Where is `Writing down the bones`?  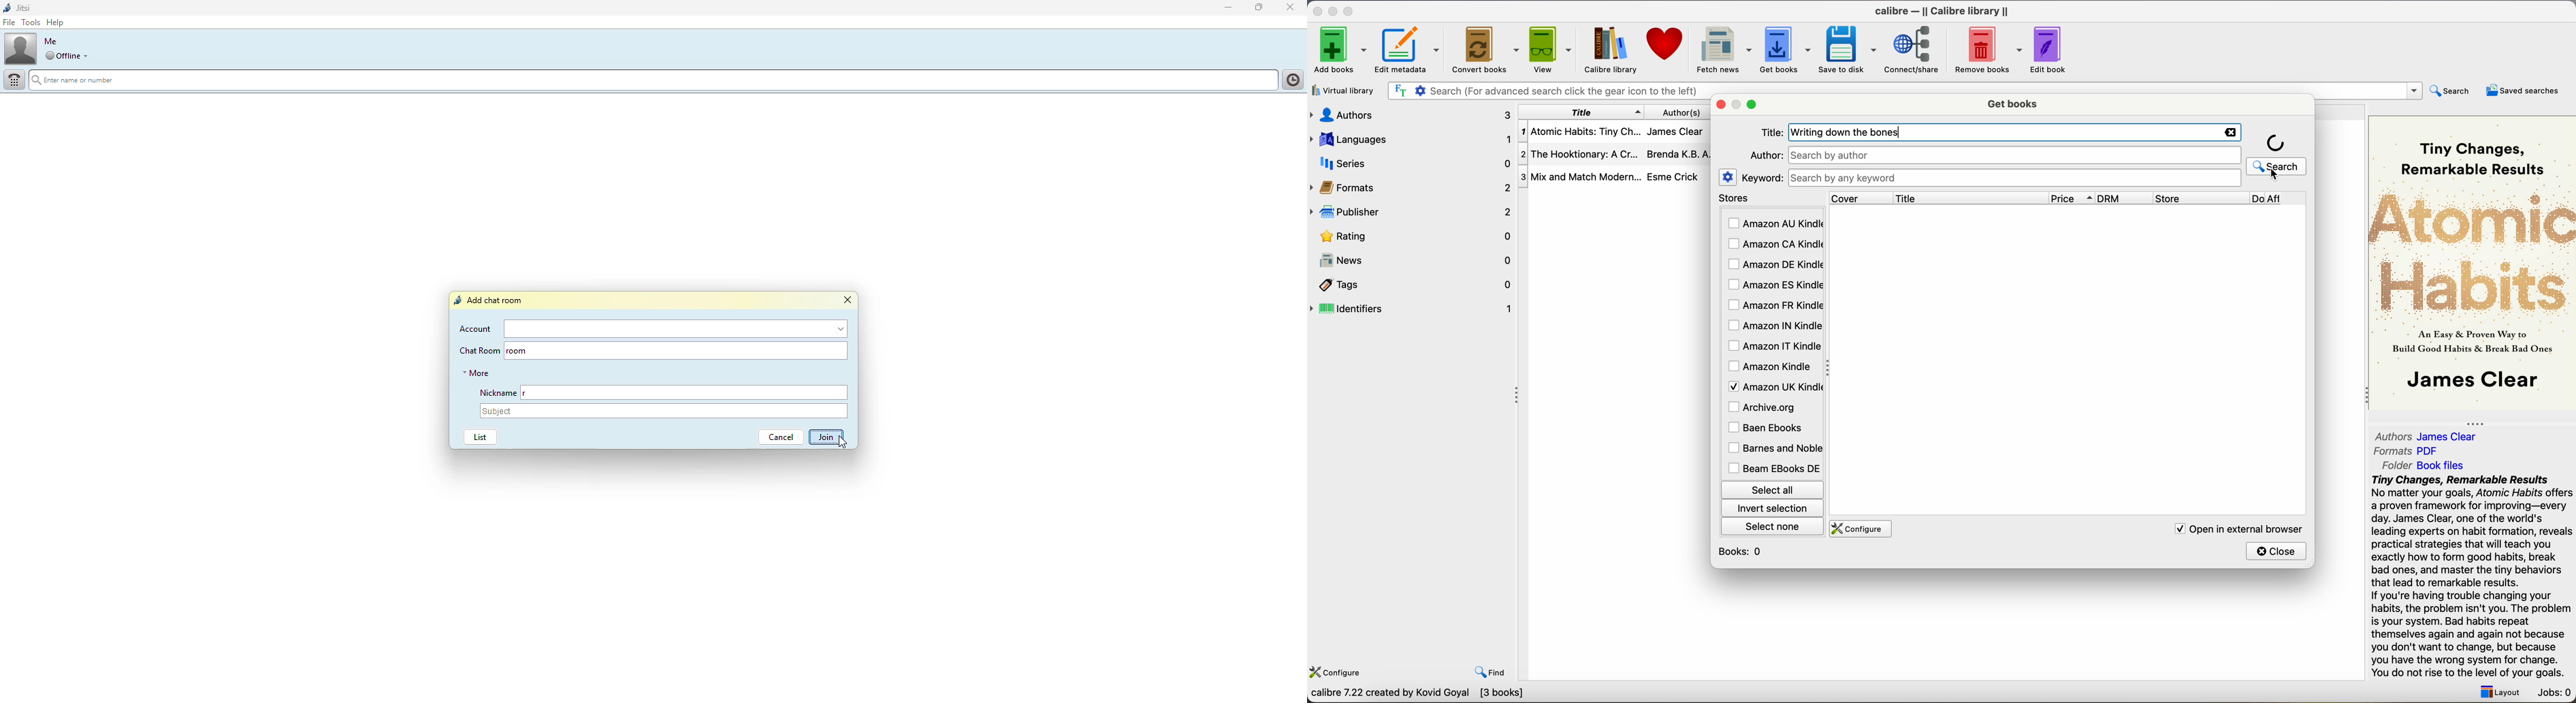 Writing down the bones is located at coordinates (1851, 133).